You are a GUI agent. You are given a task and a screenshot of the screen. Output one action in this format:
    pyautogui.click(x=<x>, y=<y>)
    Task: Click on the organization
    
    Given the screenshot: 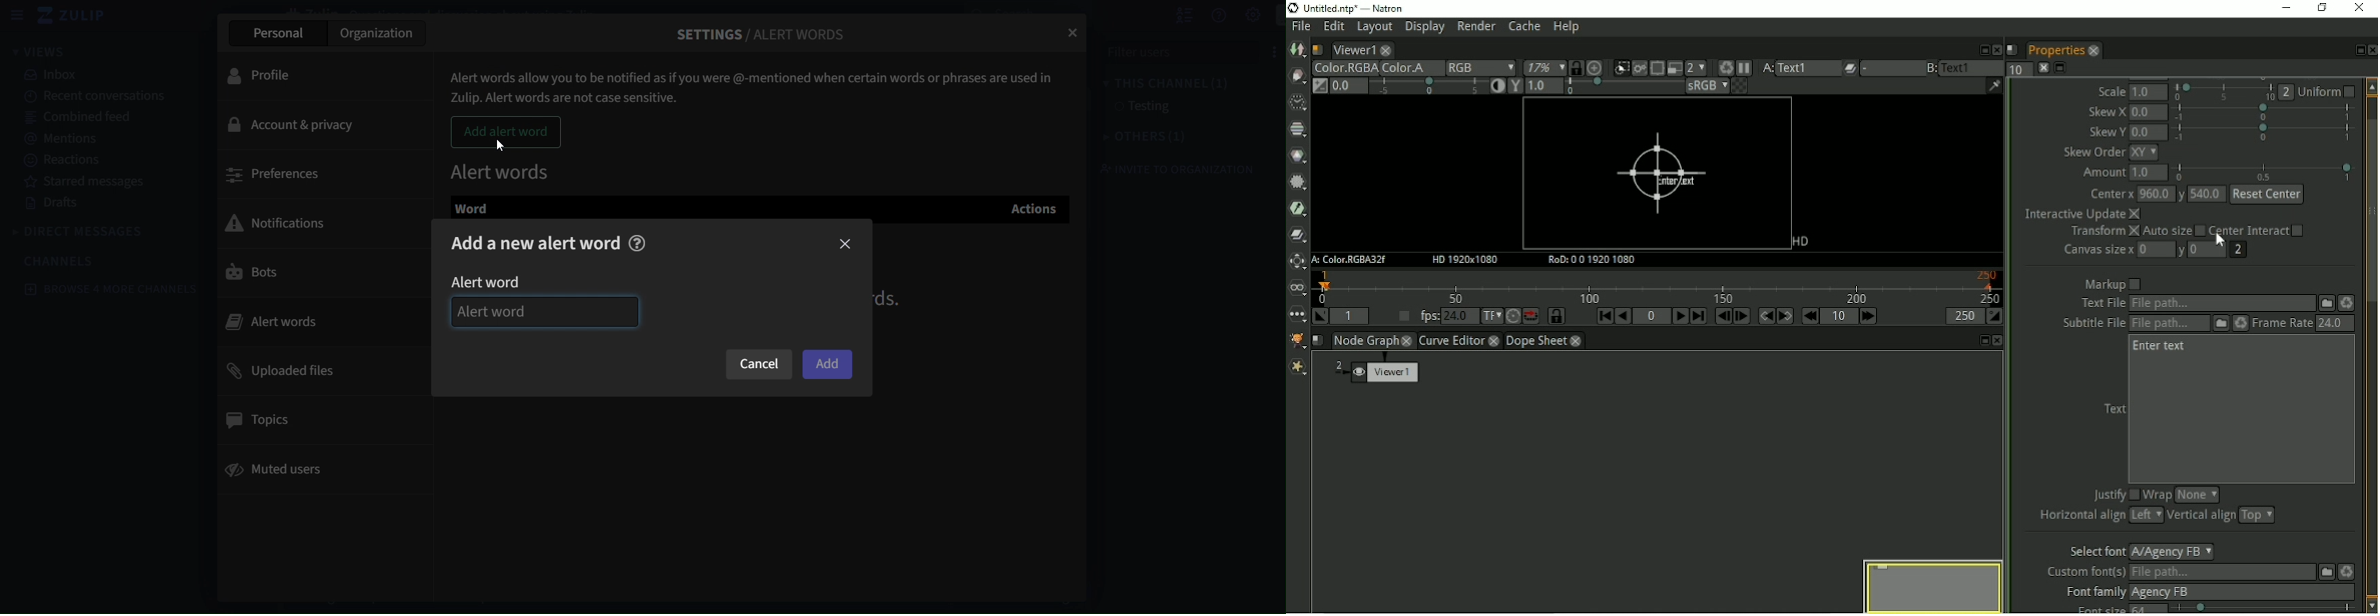 What is the action you would take?
    pyautogui.click(x=381, y=33)
    